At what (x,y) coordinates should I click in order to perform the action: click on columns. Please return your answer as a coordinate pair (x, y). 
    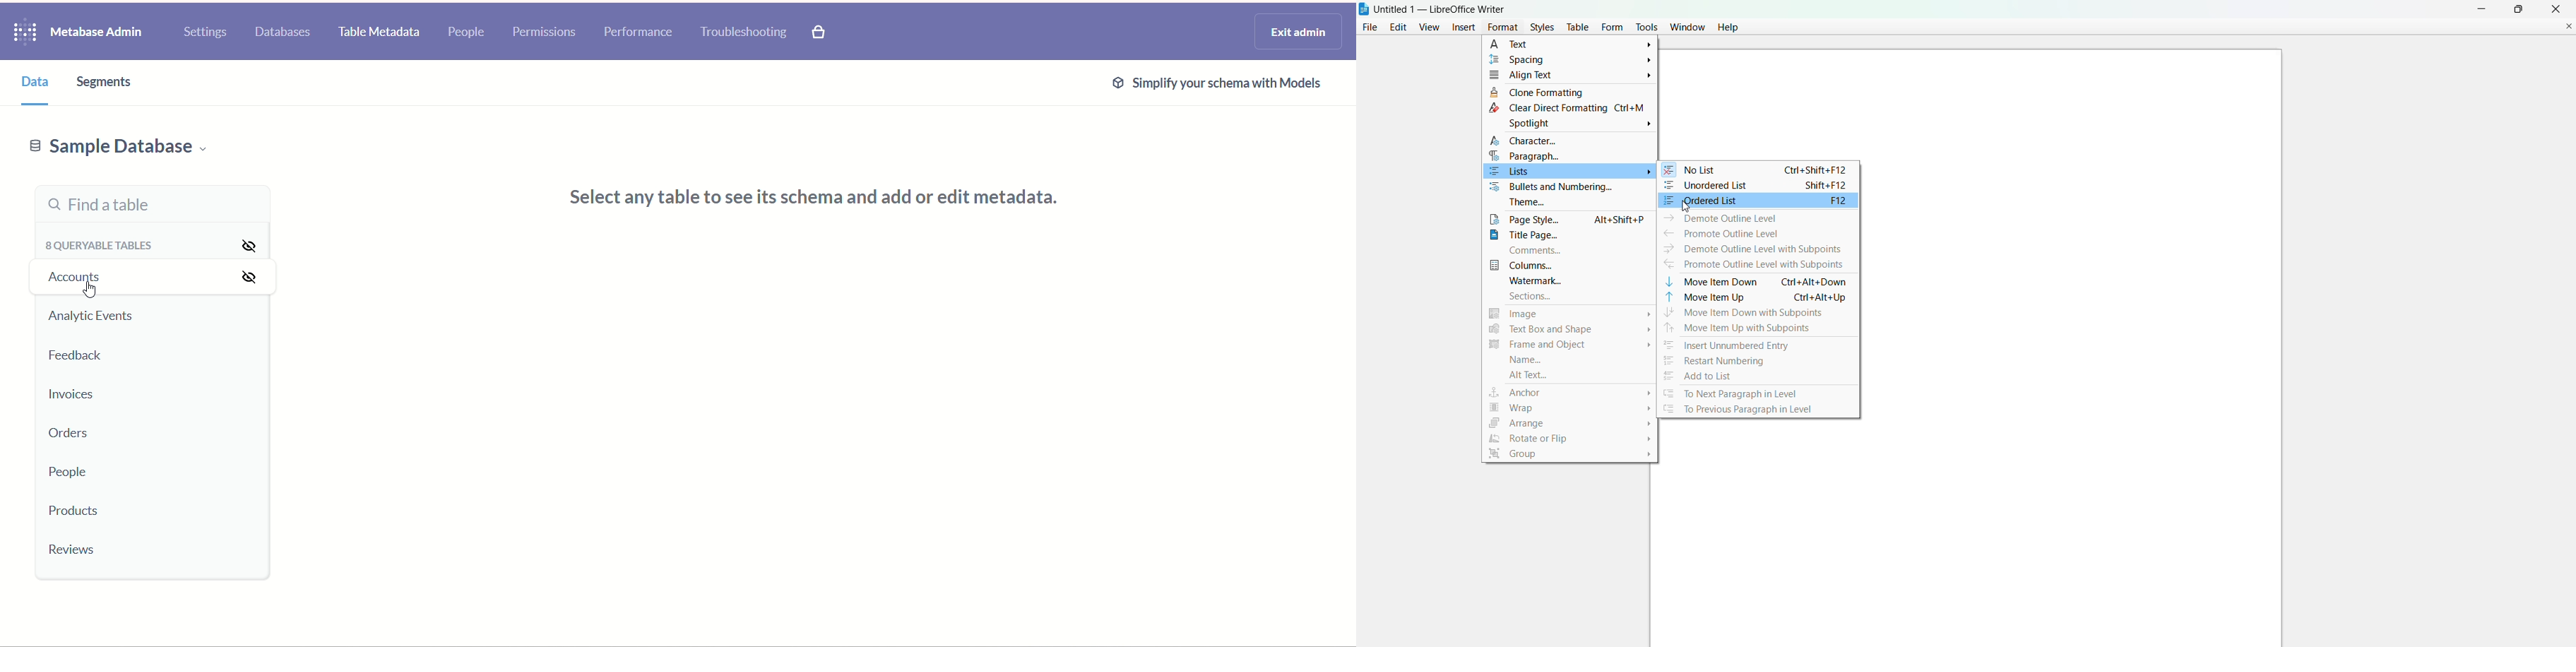
    Looking at the image, I should click on (1522, 266).